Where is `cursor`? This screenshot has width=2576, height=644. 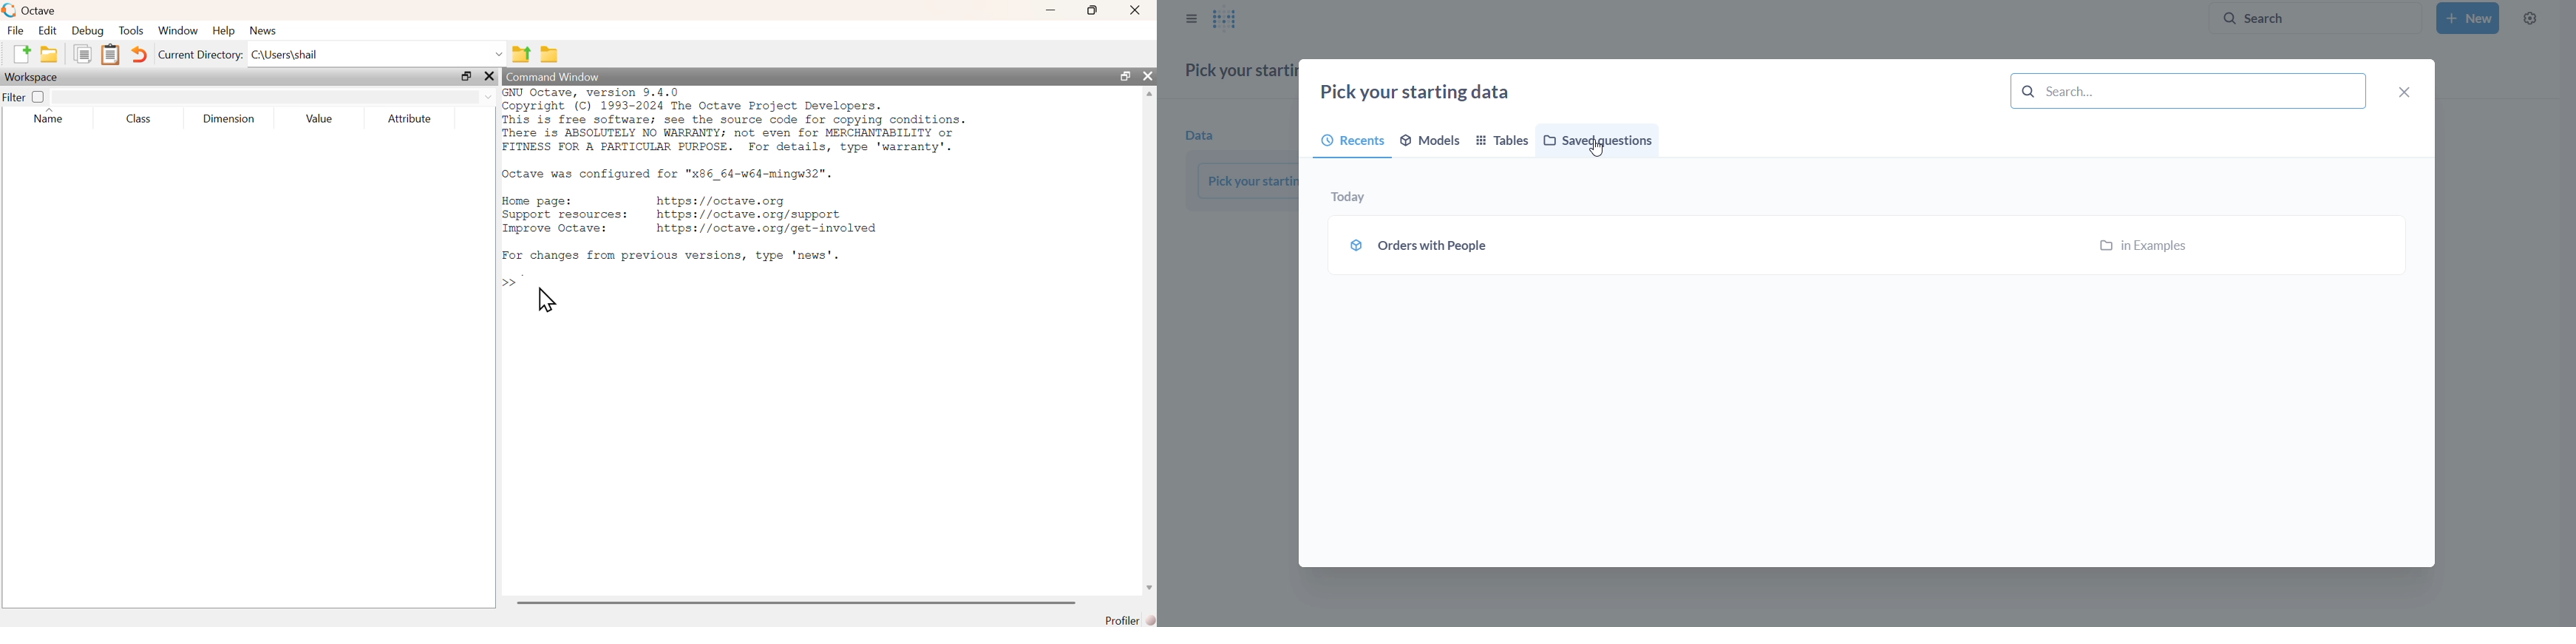 cursor is located at coordinates (547, 300).